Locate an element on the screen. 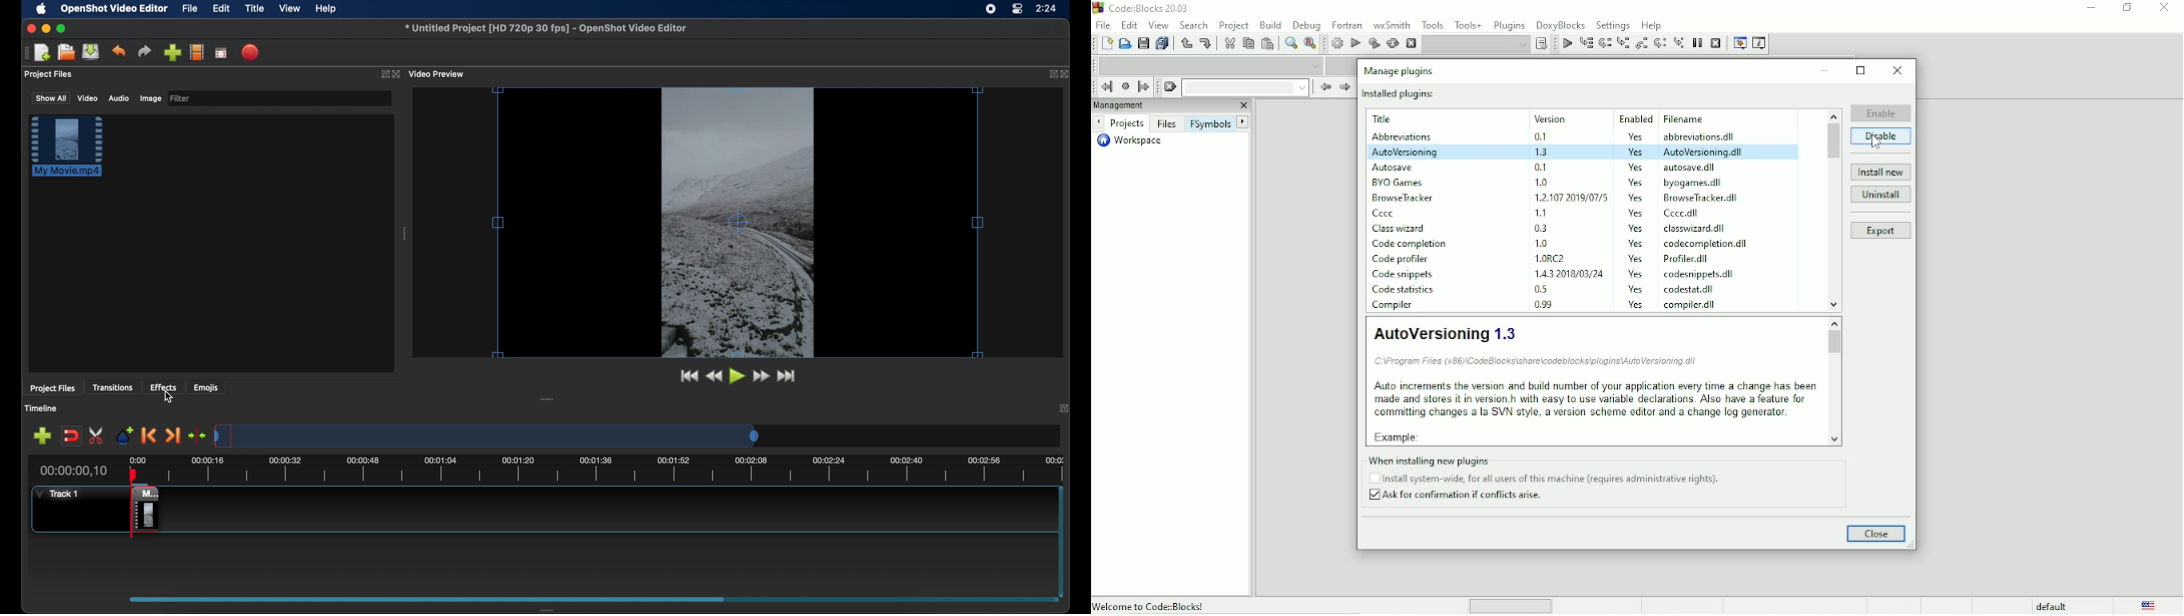  next marker is located at coordinates (173, 435).